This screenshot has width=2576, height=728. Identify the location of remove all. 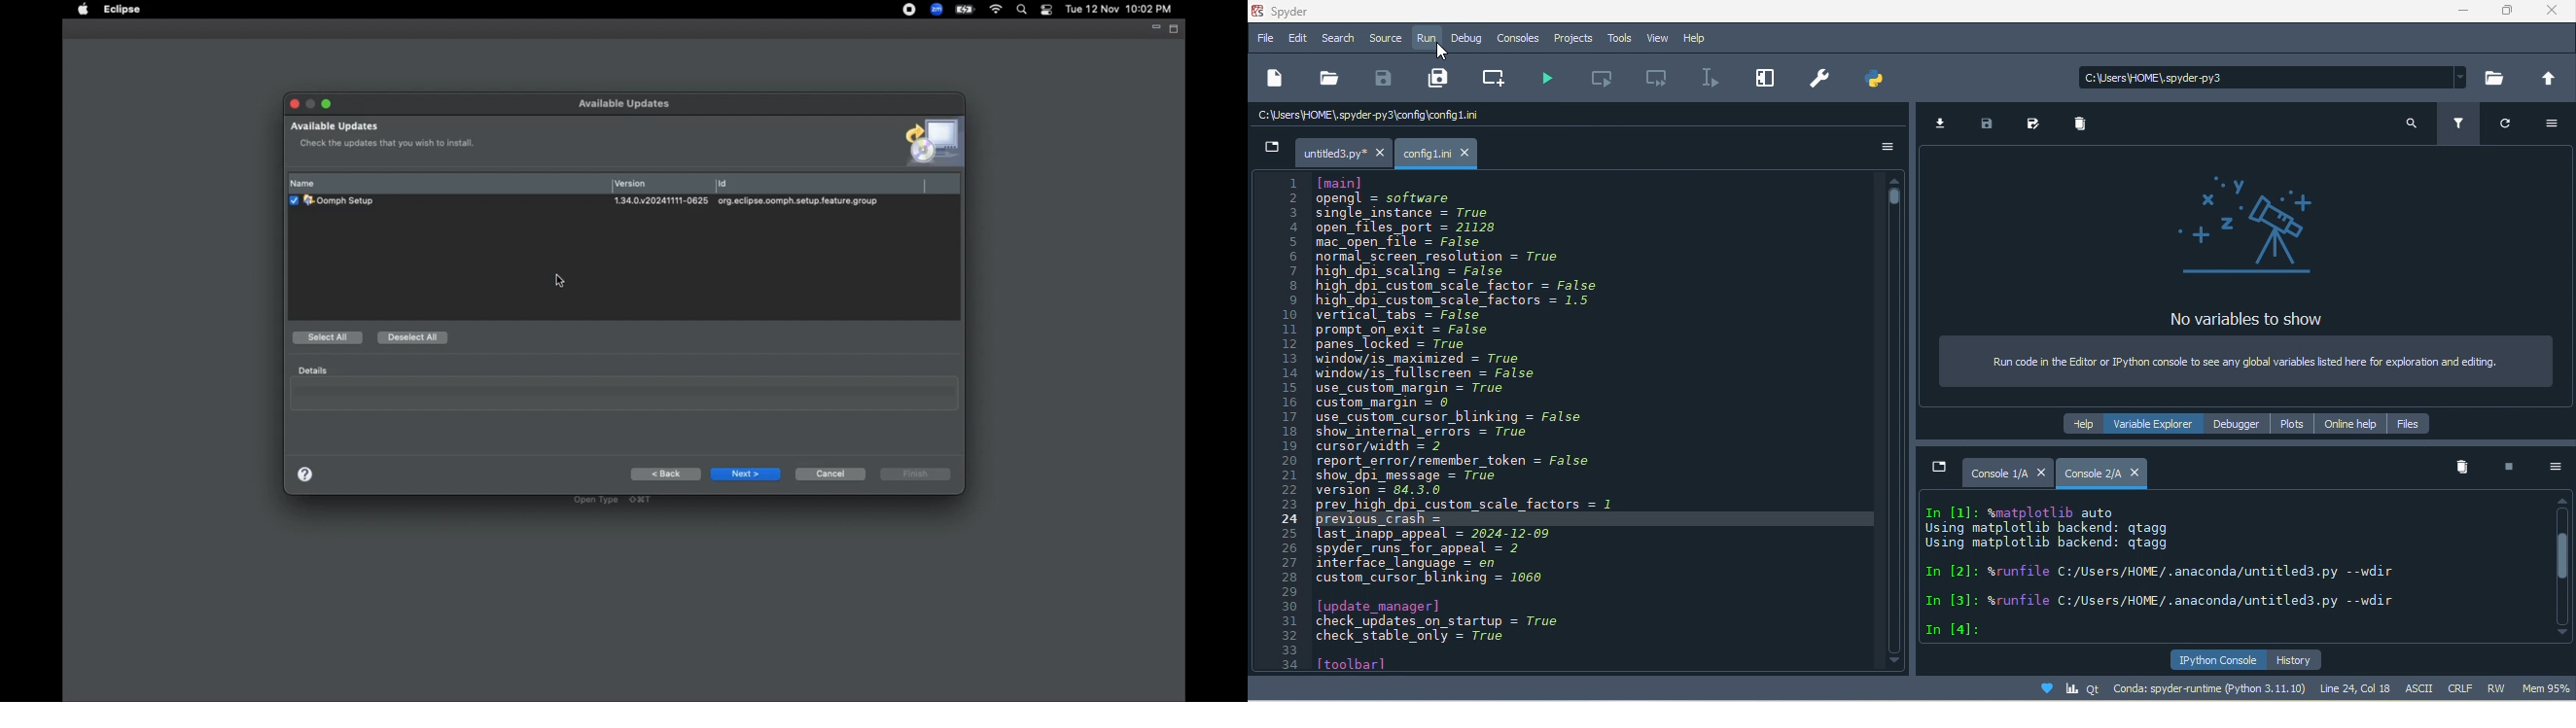
(2079, 126).